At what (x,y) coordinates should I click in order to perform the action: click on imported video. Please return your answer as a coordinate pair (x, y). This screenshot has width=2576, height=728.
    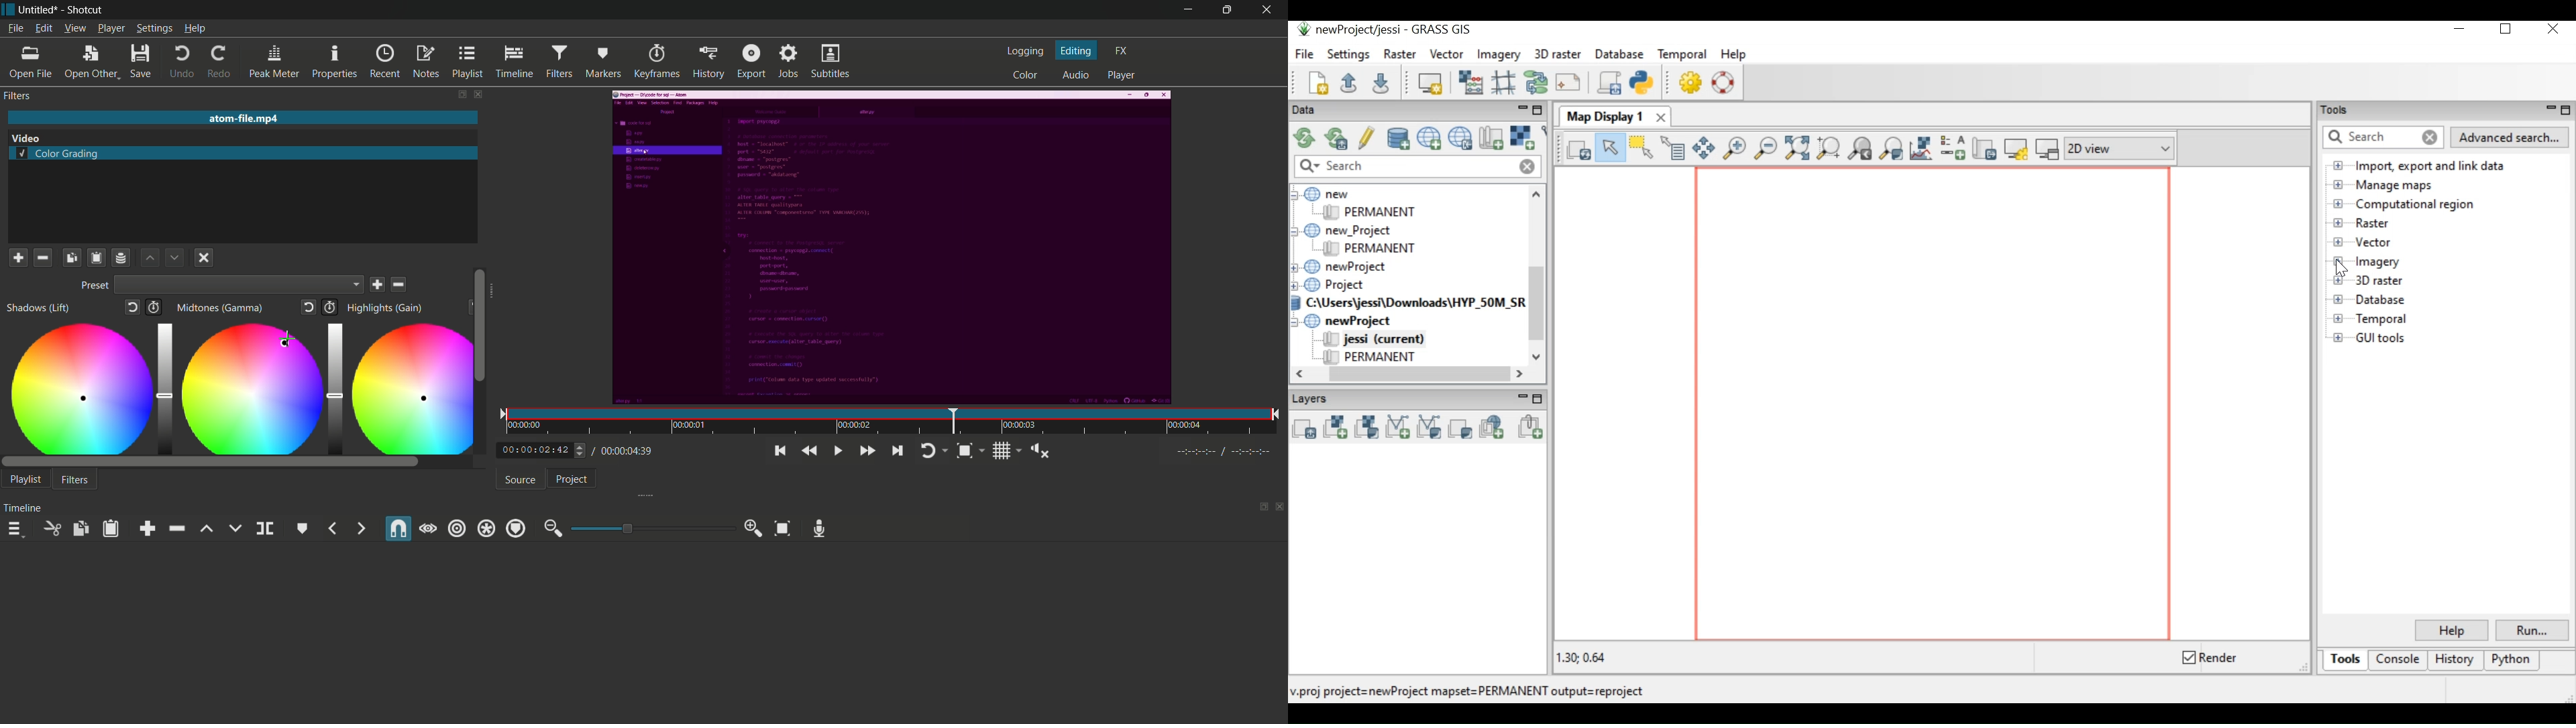
    Looking at the image, I should click on (891, 249).